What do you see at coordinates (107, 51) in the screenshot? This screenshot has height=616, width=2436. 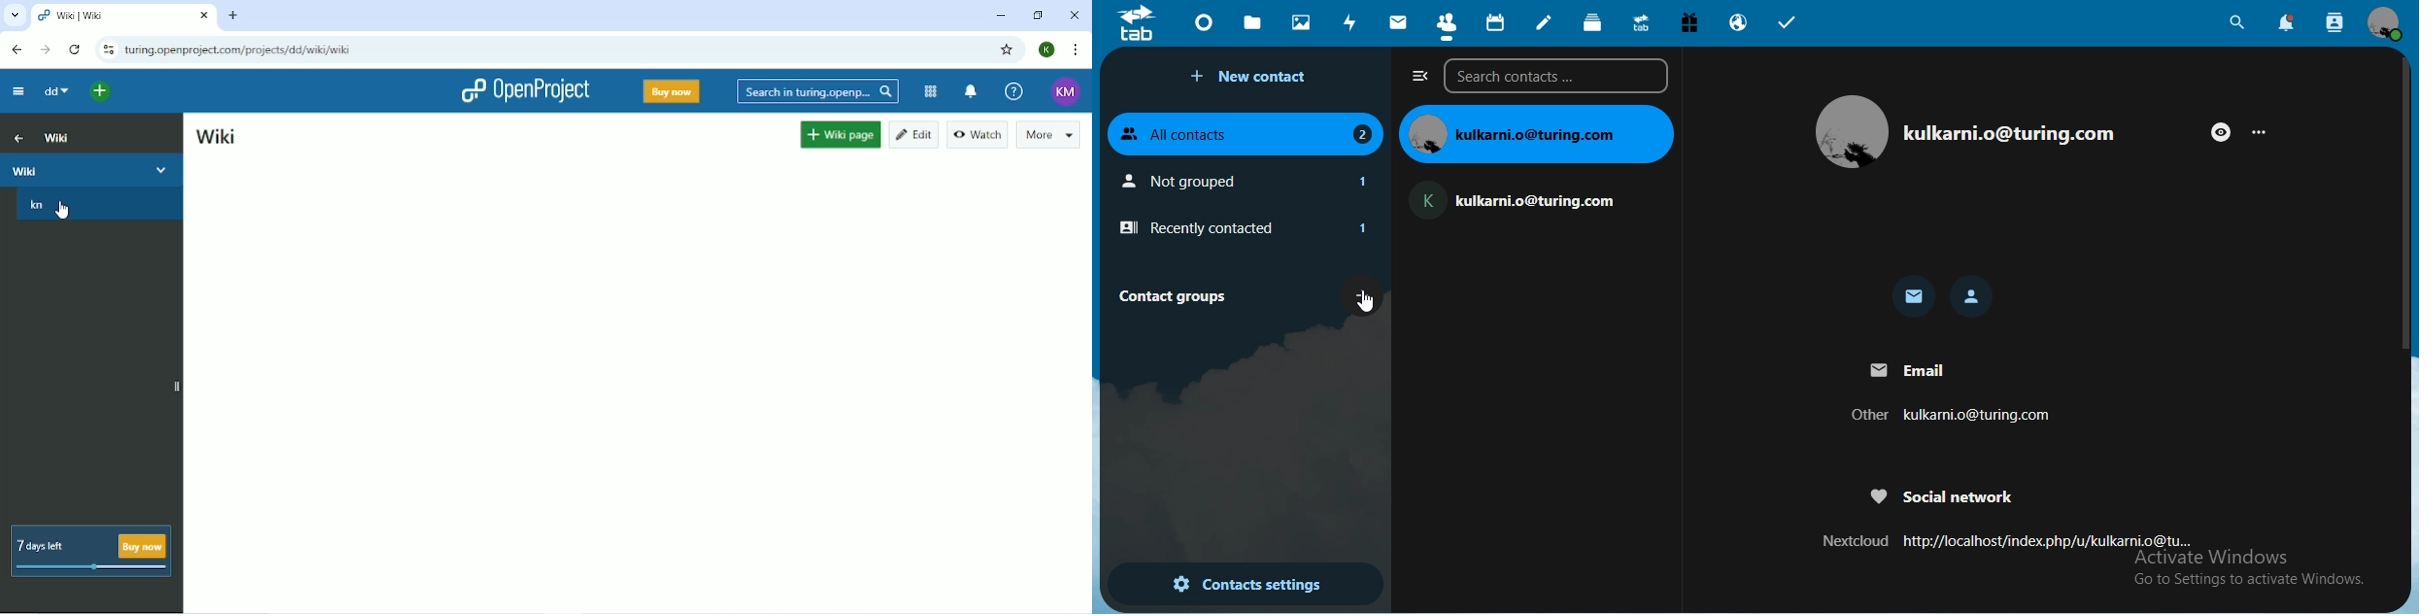 I see `View site information` at bounding box center [107, 51].